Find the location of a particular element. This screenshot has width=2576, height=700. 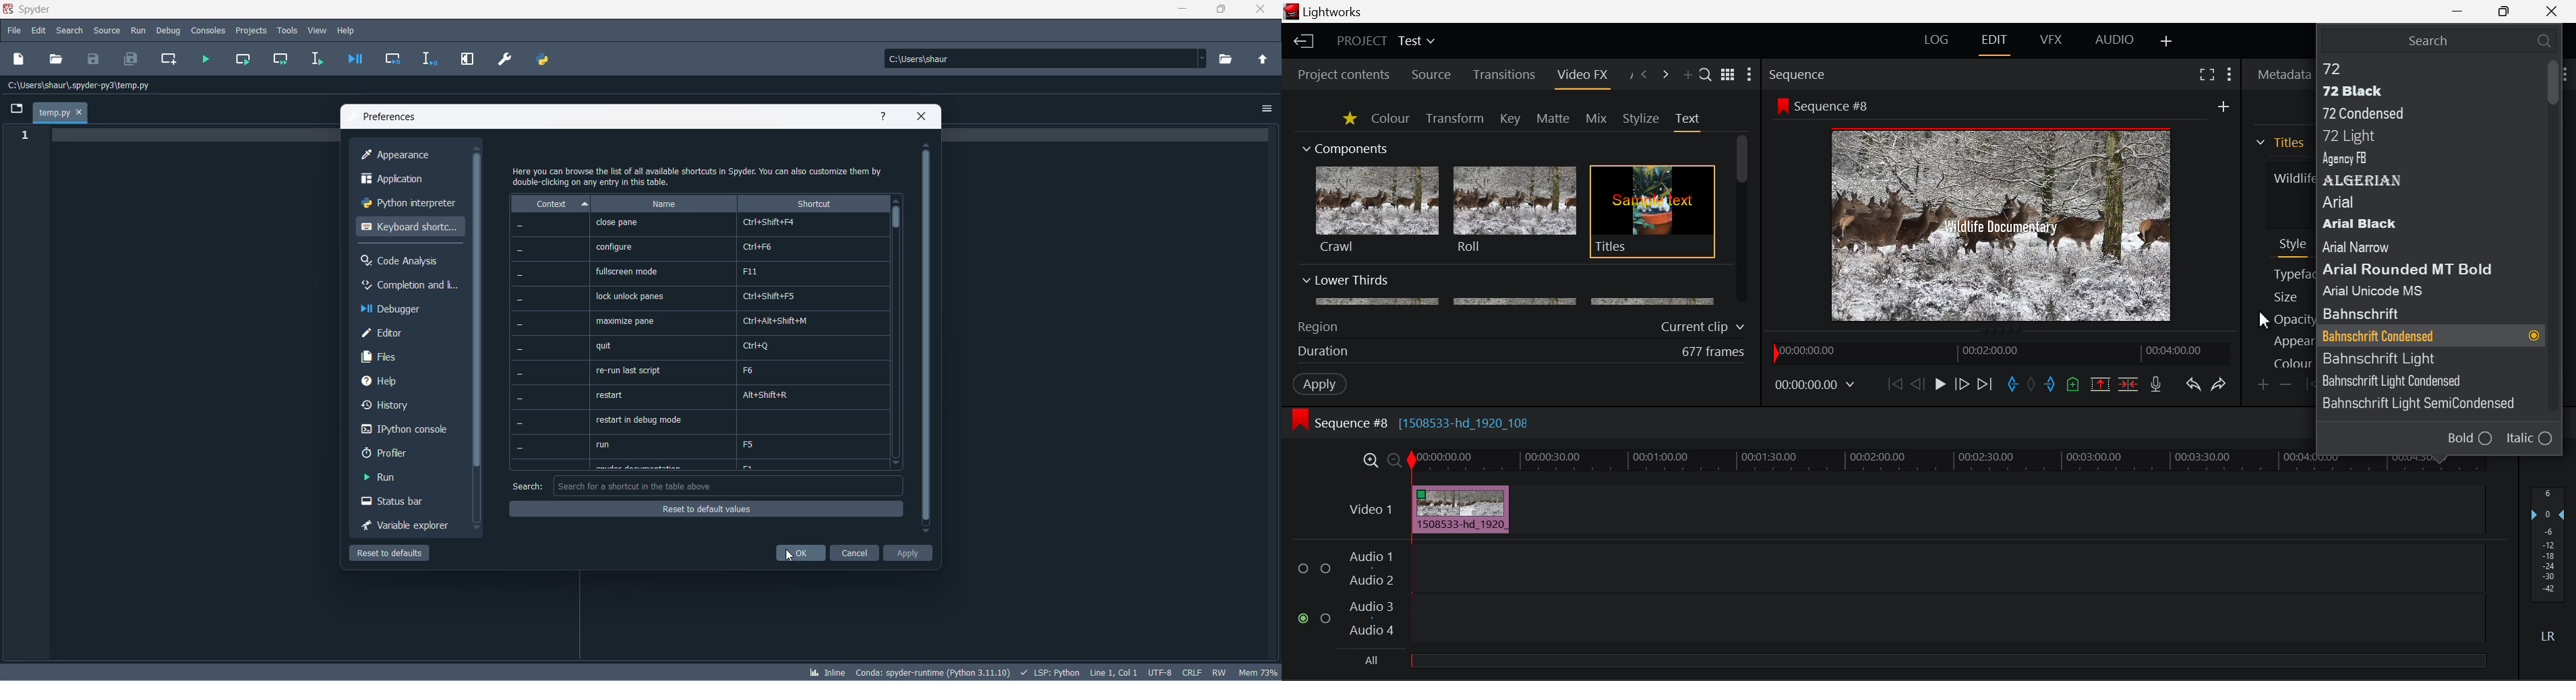

edit is located at coordinates (39, 29).